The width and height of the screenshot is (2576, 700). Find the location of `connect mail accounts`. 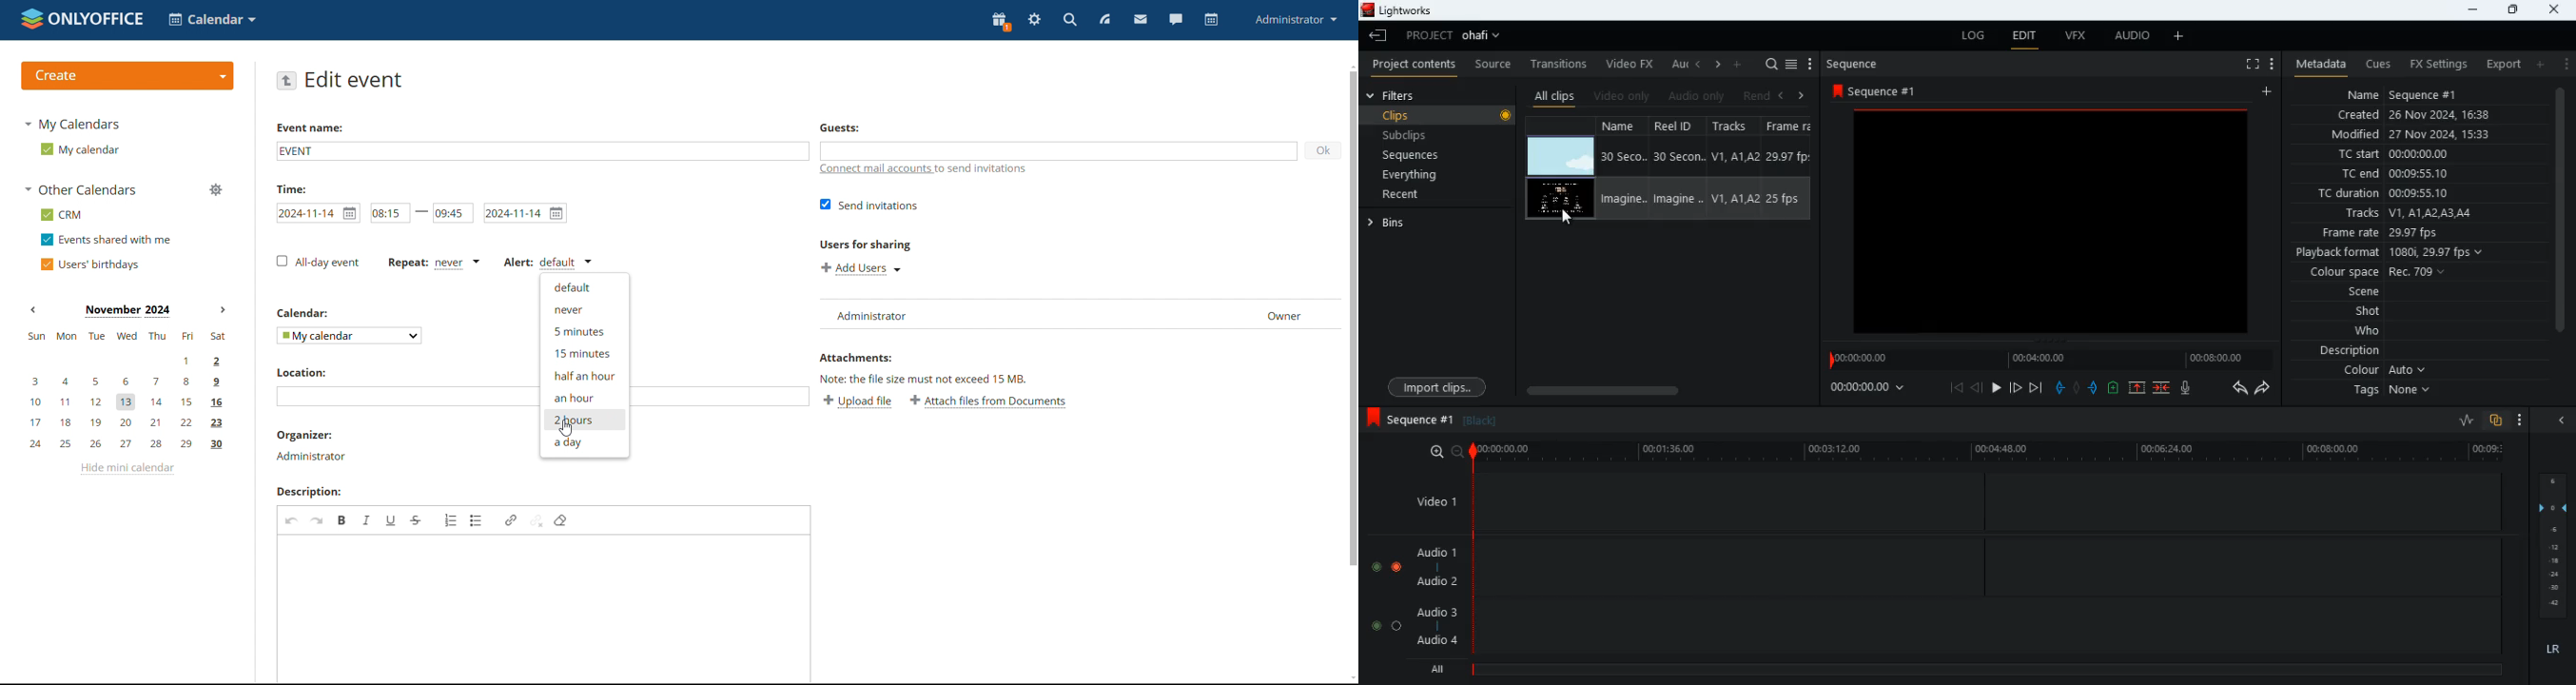

connect mail accounts is located at coordinates (929, 169).